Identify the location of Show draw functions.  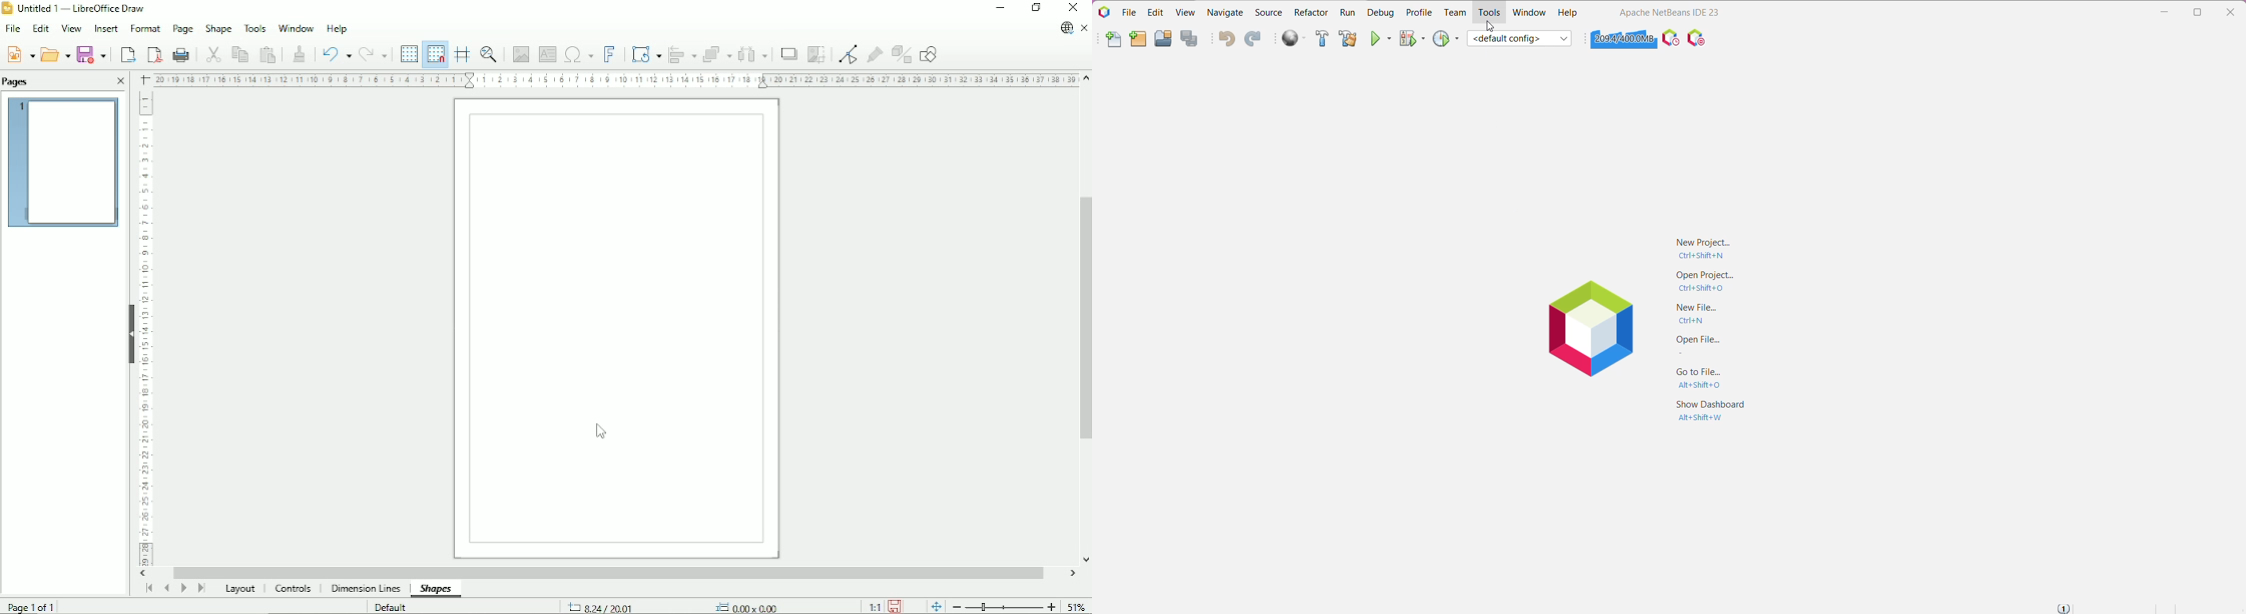
(930, 54).